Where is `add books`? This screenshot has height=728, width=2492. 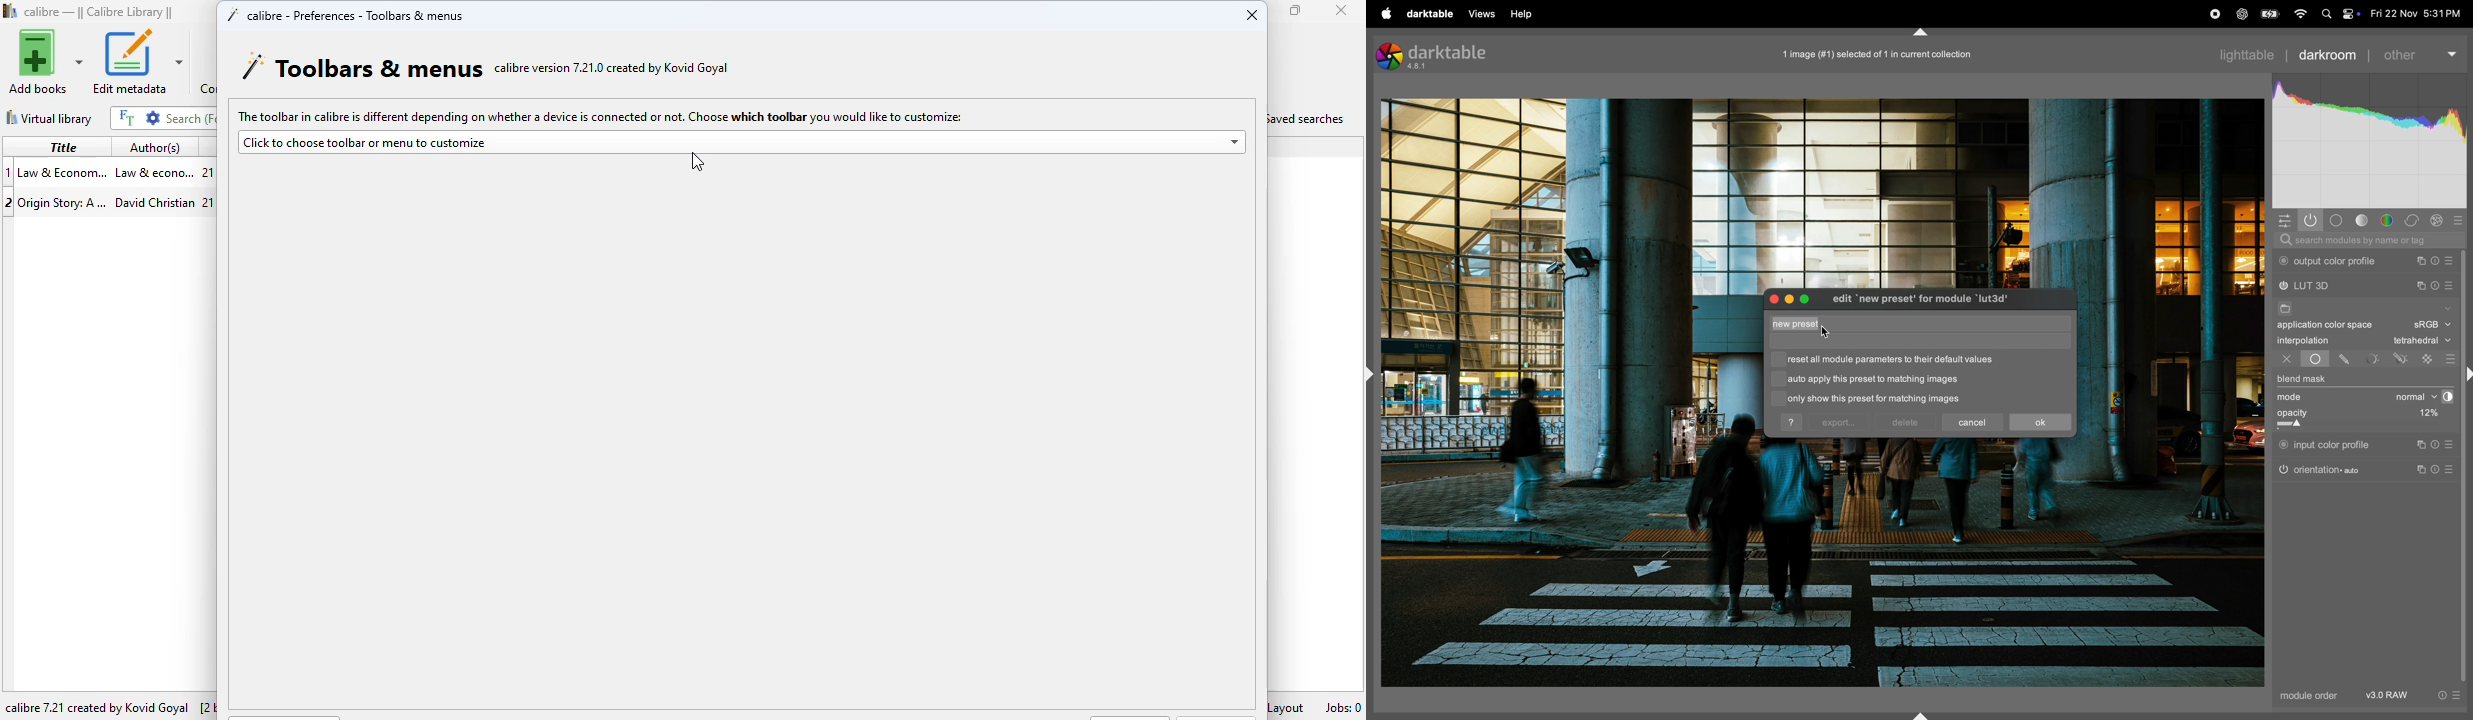 add books is located at coordinates (46, 61).